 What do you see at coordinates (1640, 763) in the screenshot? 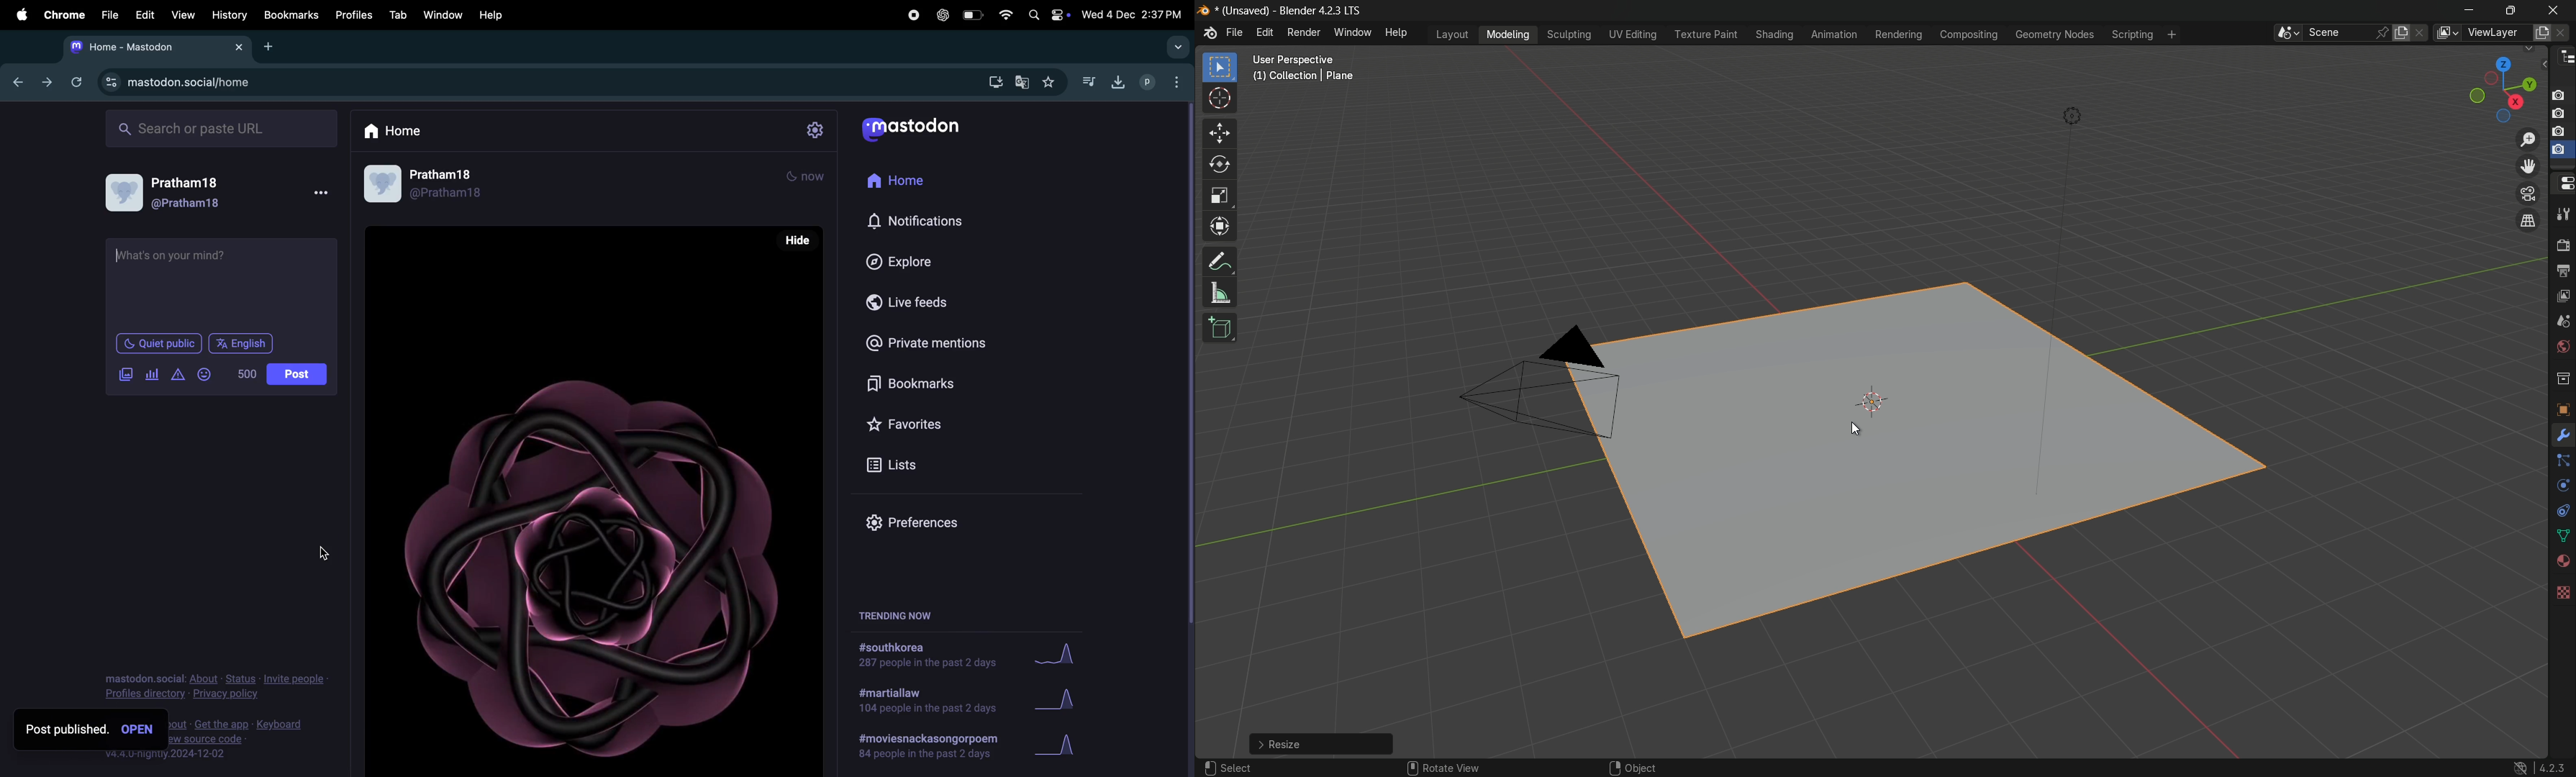
I see `object` at bounding box center [1640, 763].